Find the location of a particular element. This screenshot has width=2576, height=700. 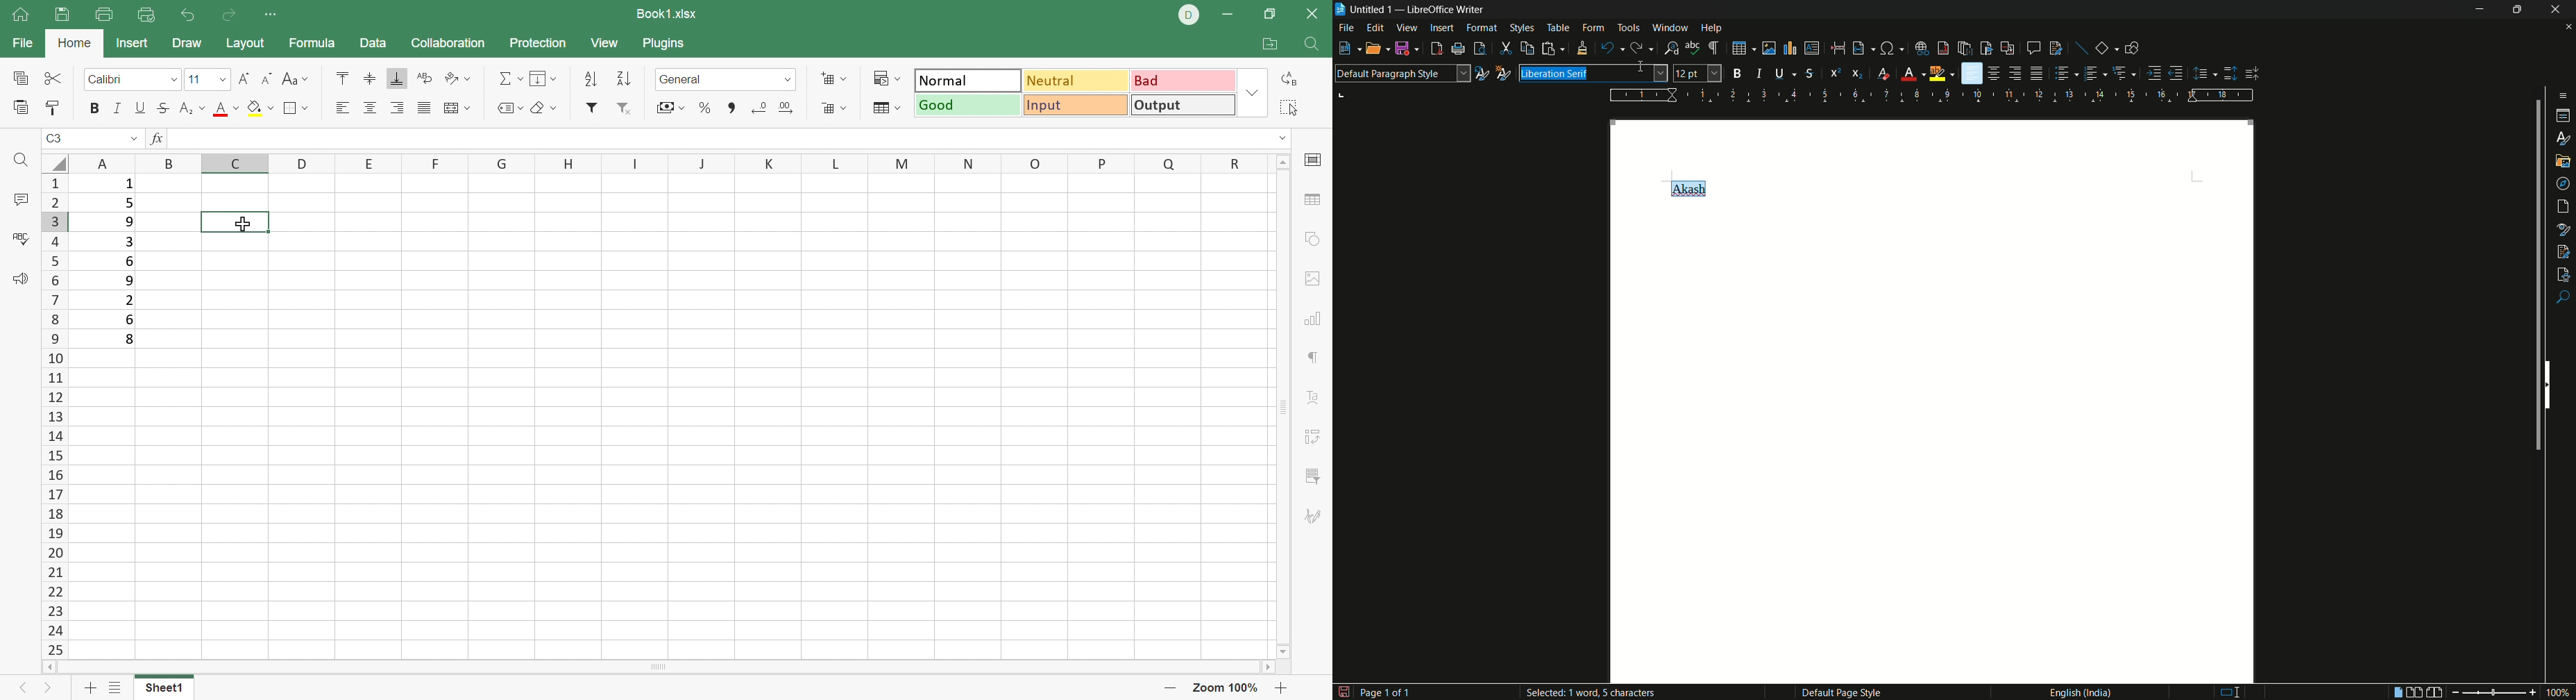

C3 is located at coordinates (56, 138).